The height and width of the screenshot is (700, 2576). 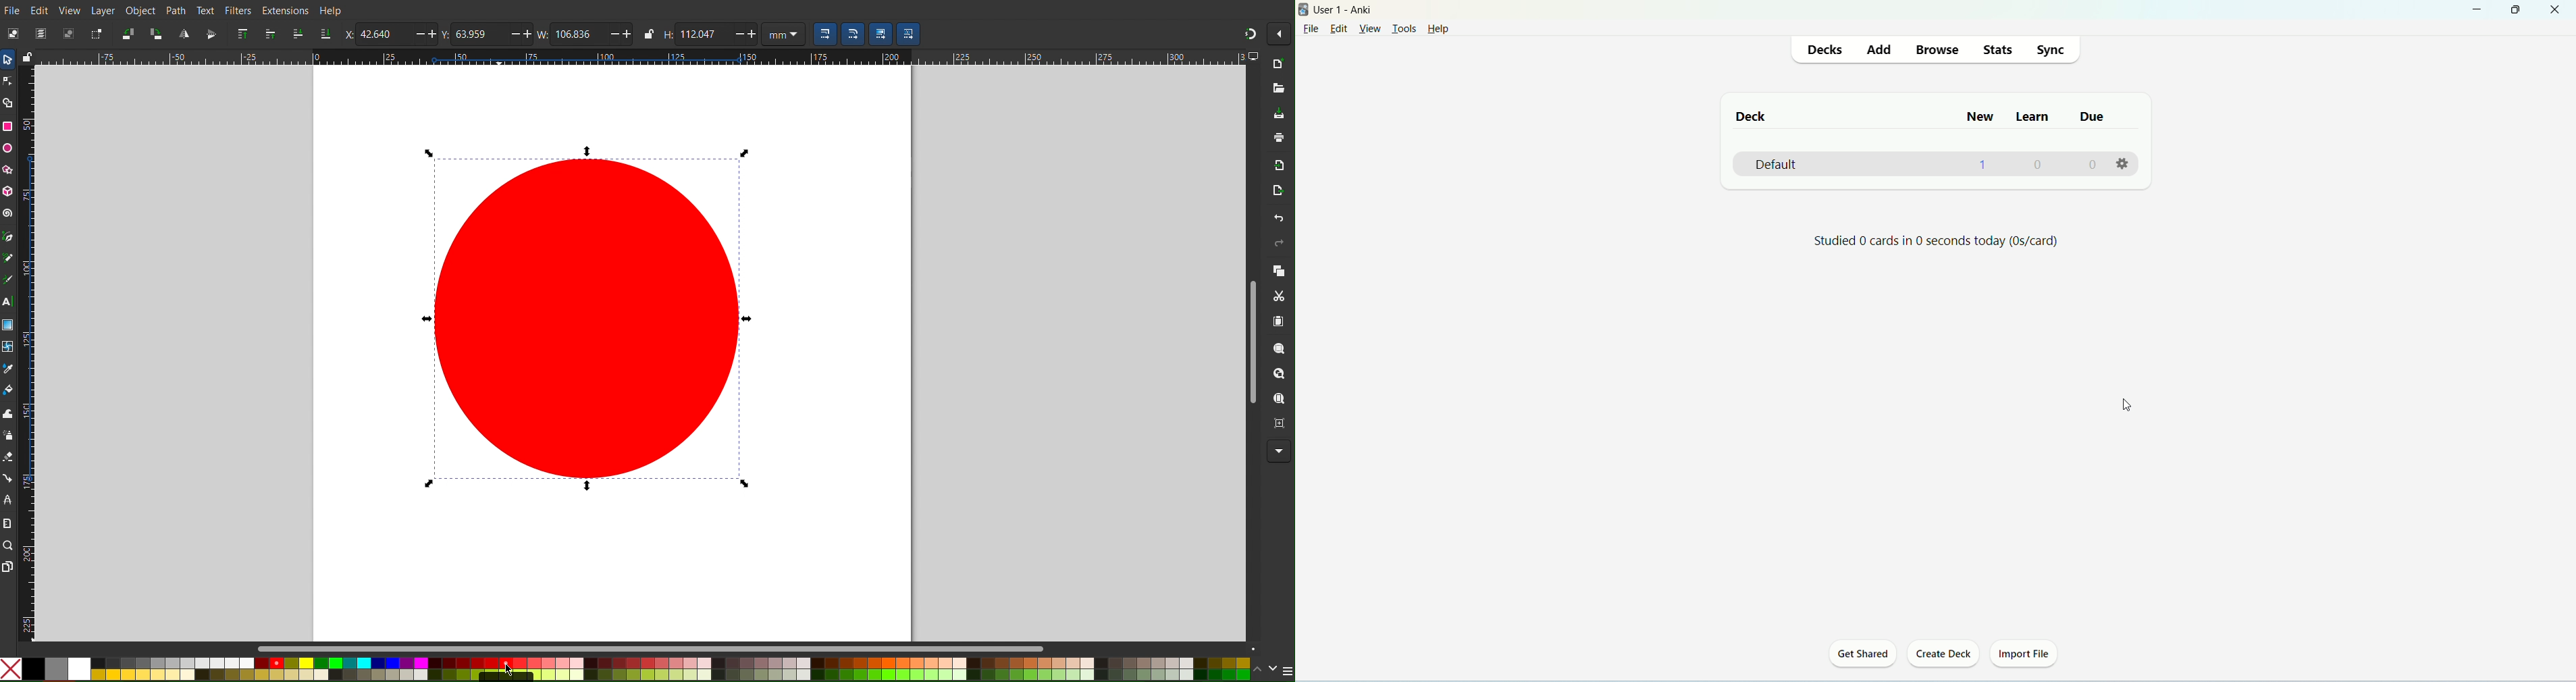 What do you see at coordinates (8, 101) in the screenshot?
I see `Shape Builder Tool` at bounding box center [8, 101].